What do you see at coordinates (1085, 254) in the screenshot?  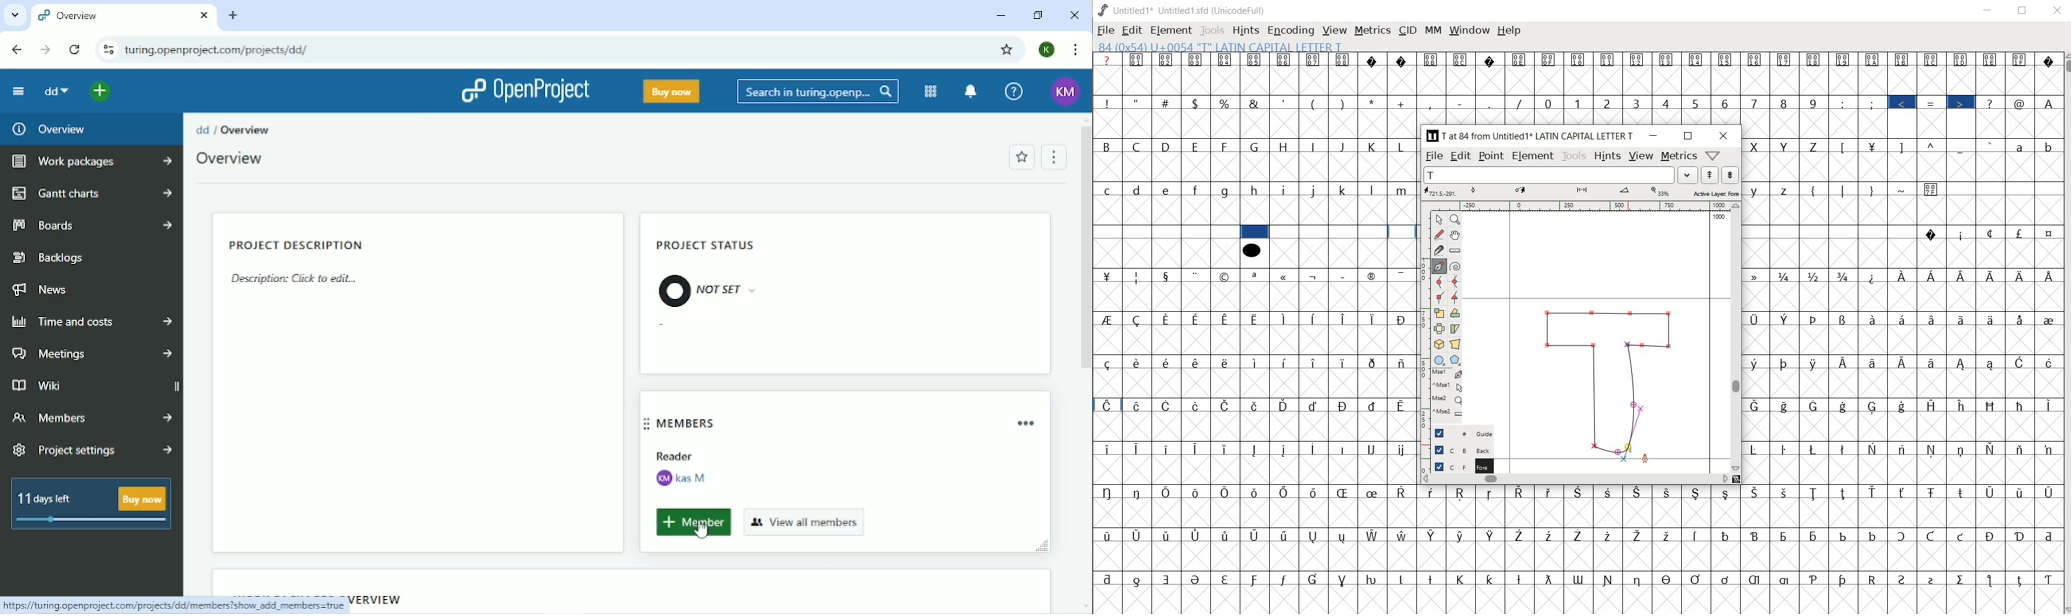 I see `Vertical scrollbar` at bounding box center [1085, 254].